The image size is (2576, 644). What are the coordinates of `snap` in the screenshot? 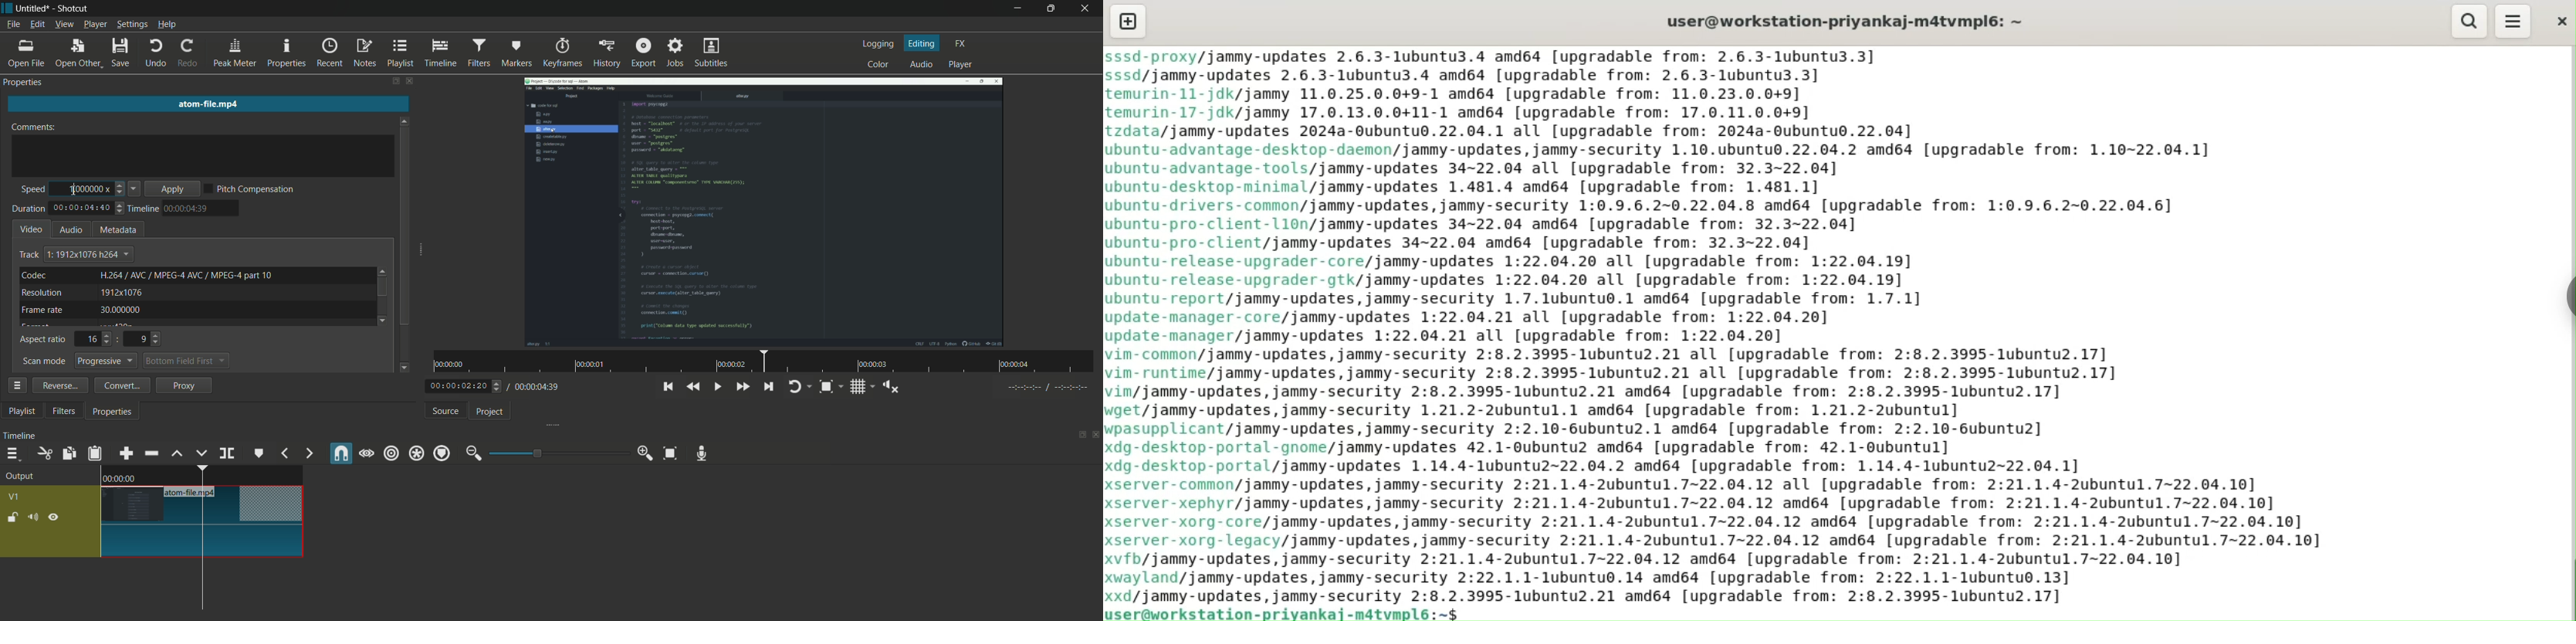 It's located at (340, 454).